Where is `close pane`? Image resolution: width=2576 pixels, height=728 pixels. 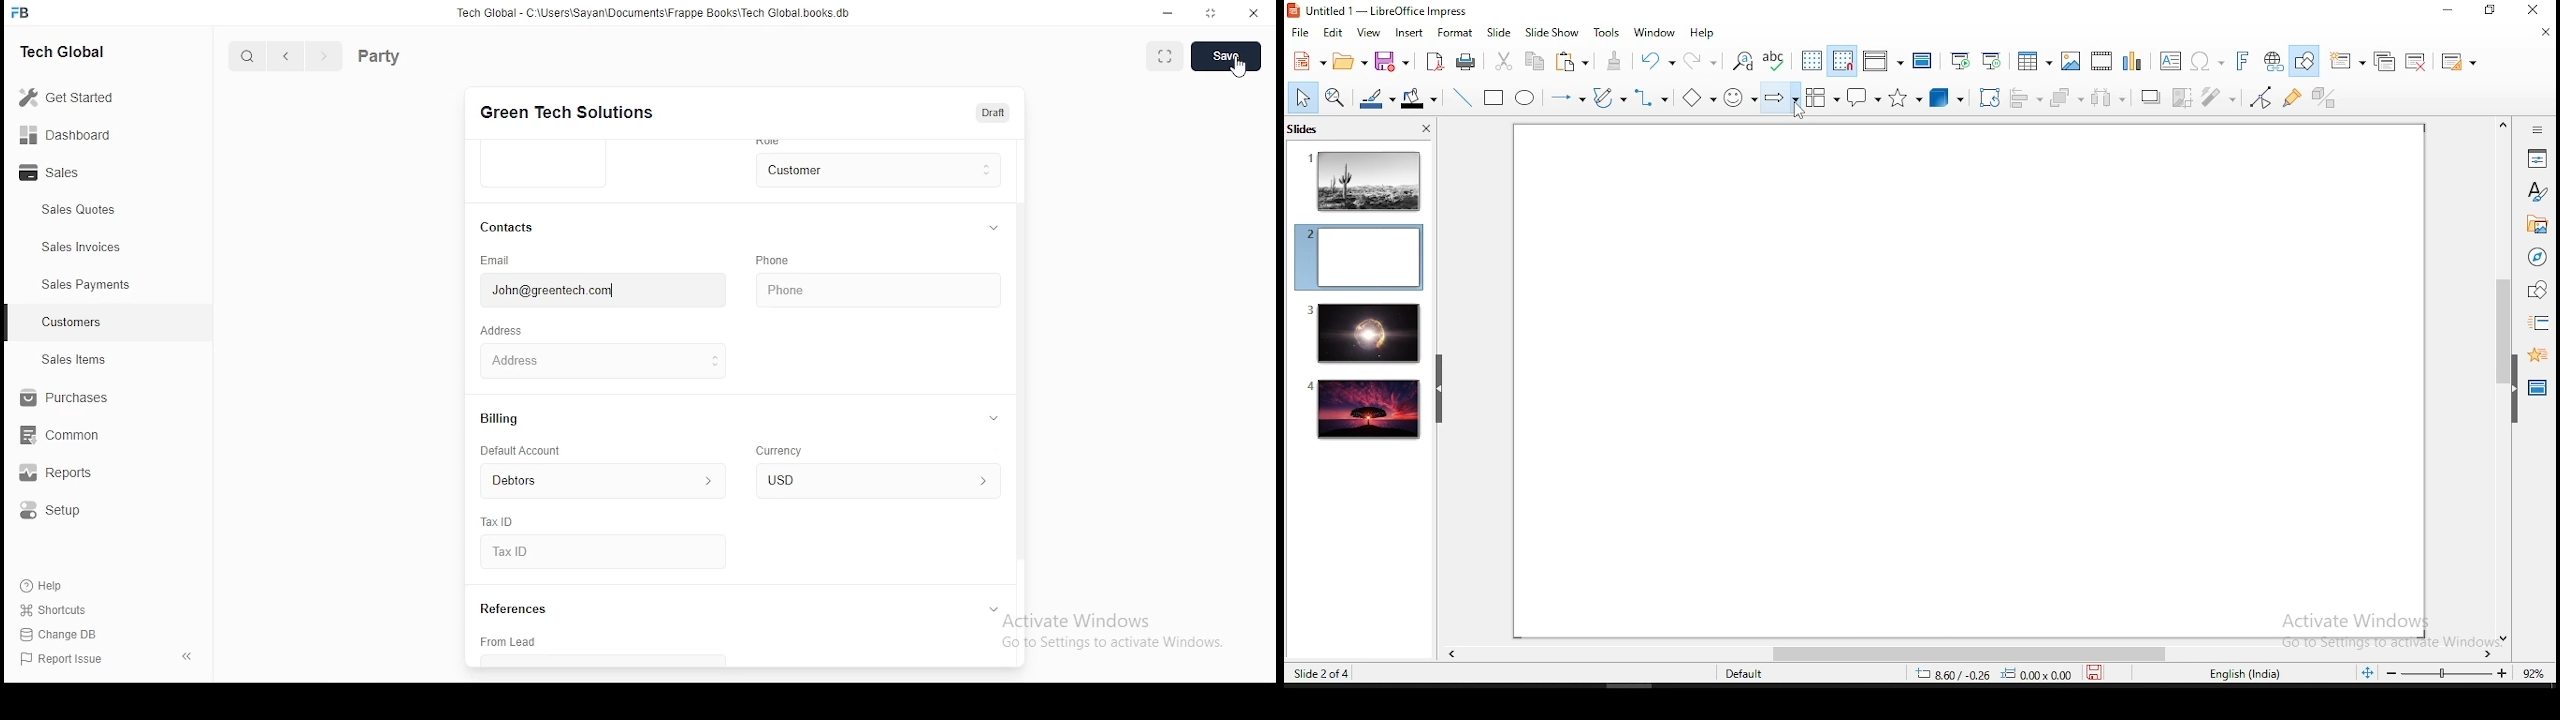 close pane is located at coordinates (189, 656).